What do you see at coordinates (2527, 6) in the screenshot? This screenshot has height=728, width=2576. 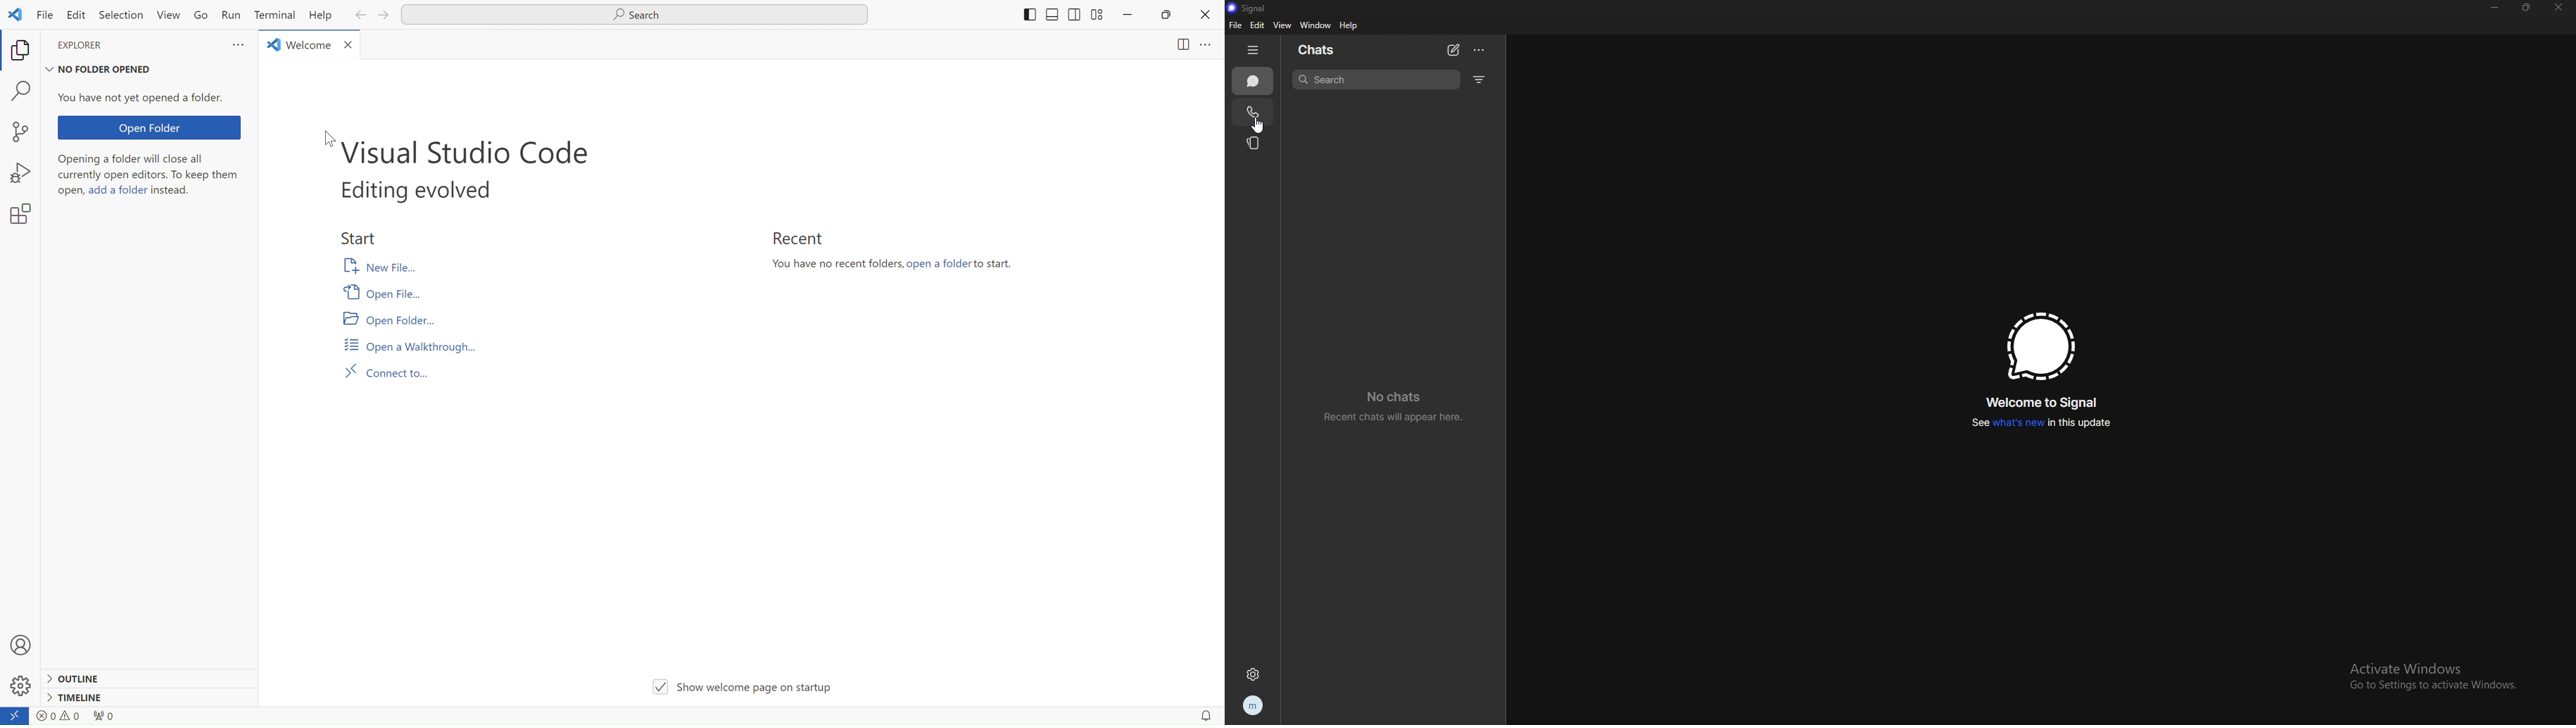 I see `resize` at bounding box center [2527, 6].